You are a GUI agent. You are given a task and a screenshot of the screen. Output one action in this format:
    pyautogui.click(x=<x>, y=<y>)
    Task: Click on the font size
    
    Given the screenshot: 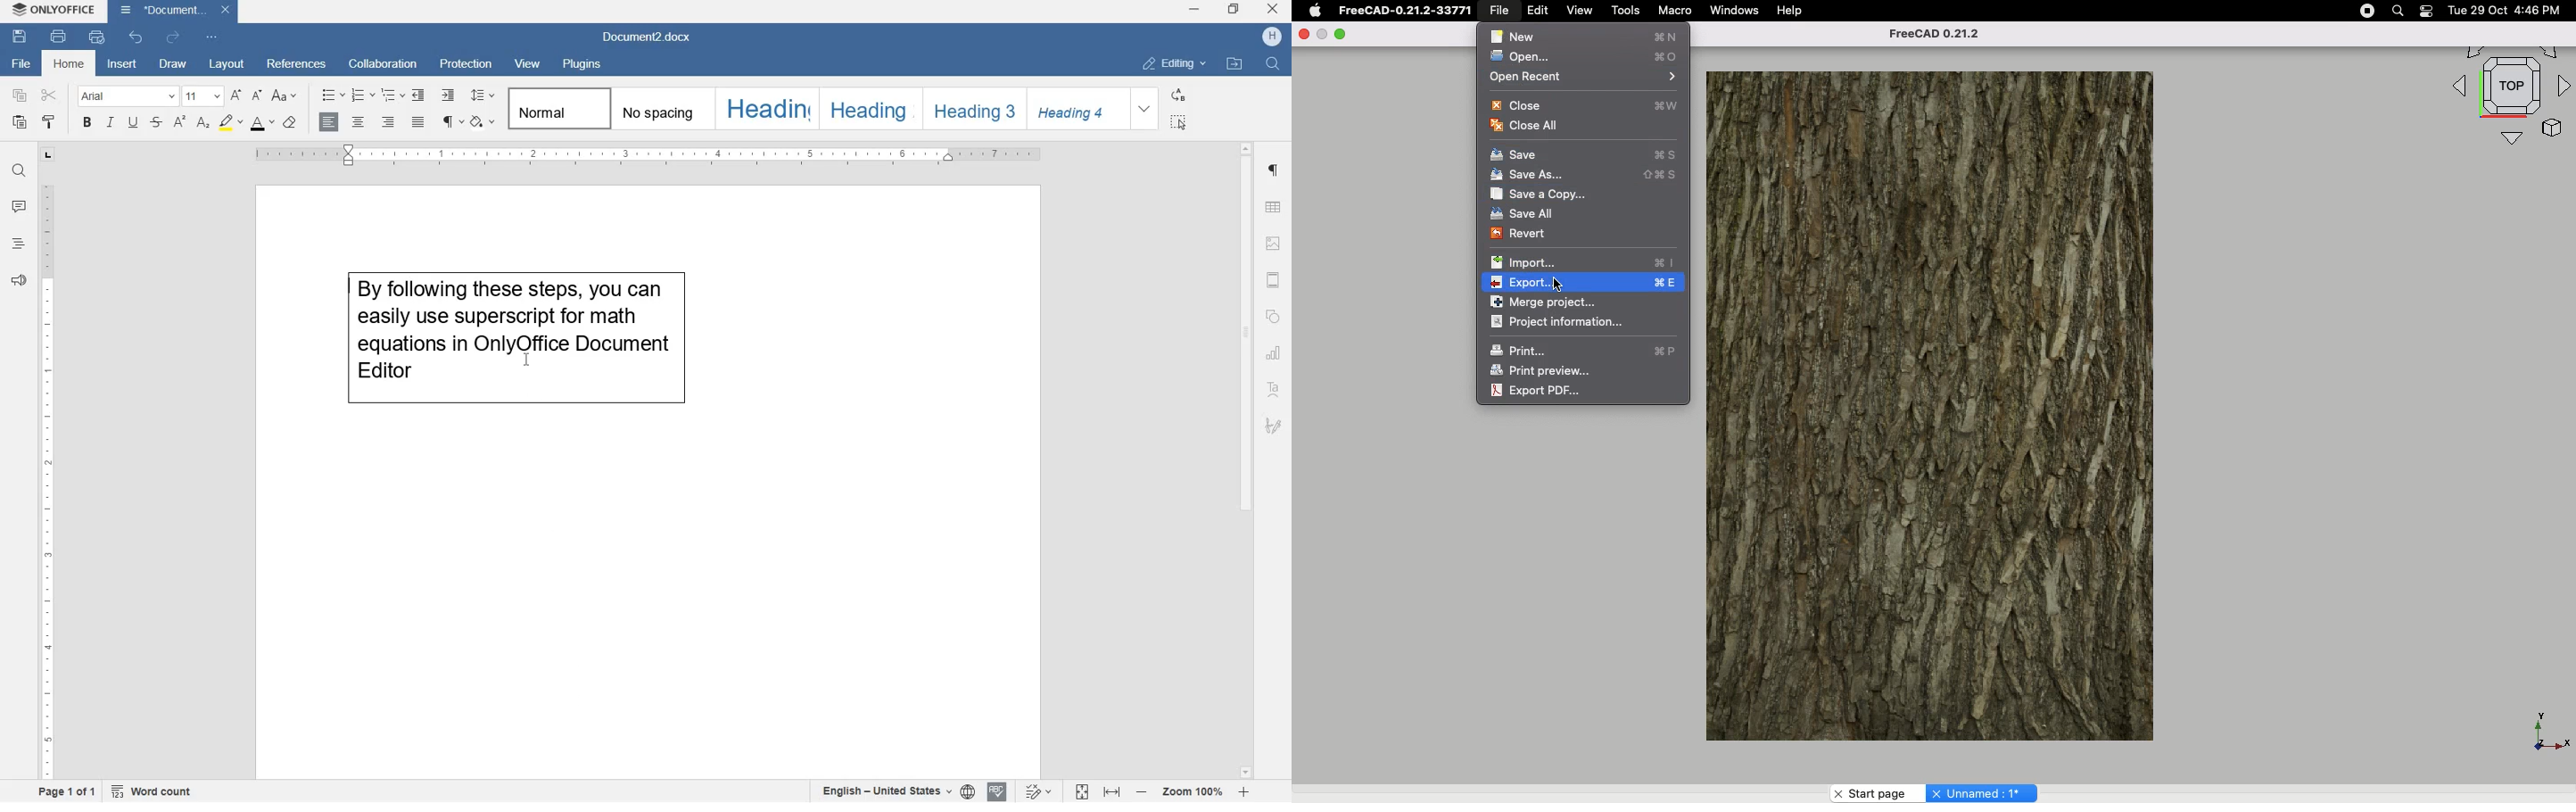 What is the action you would take?
    pyautogui.click(x=201, y=96)
    